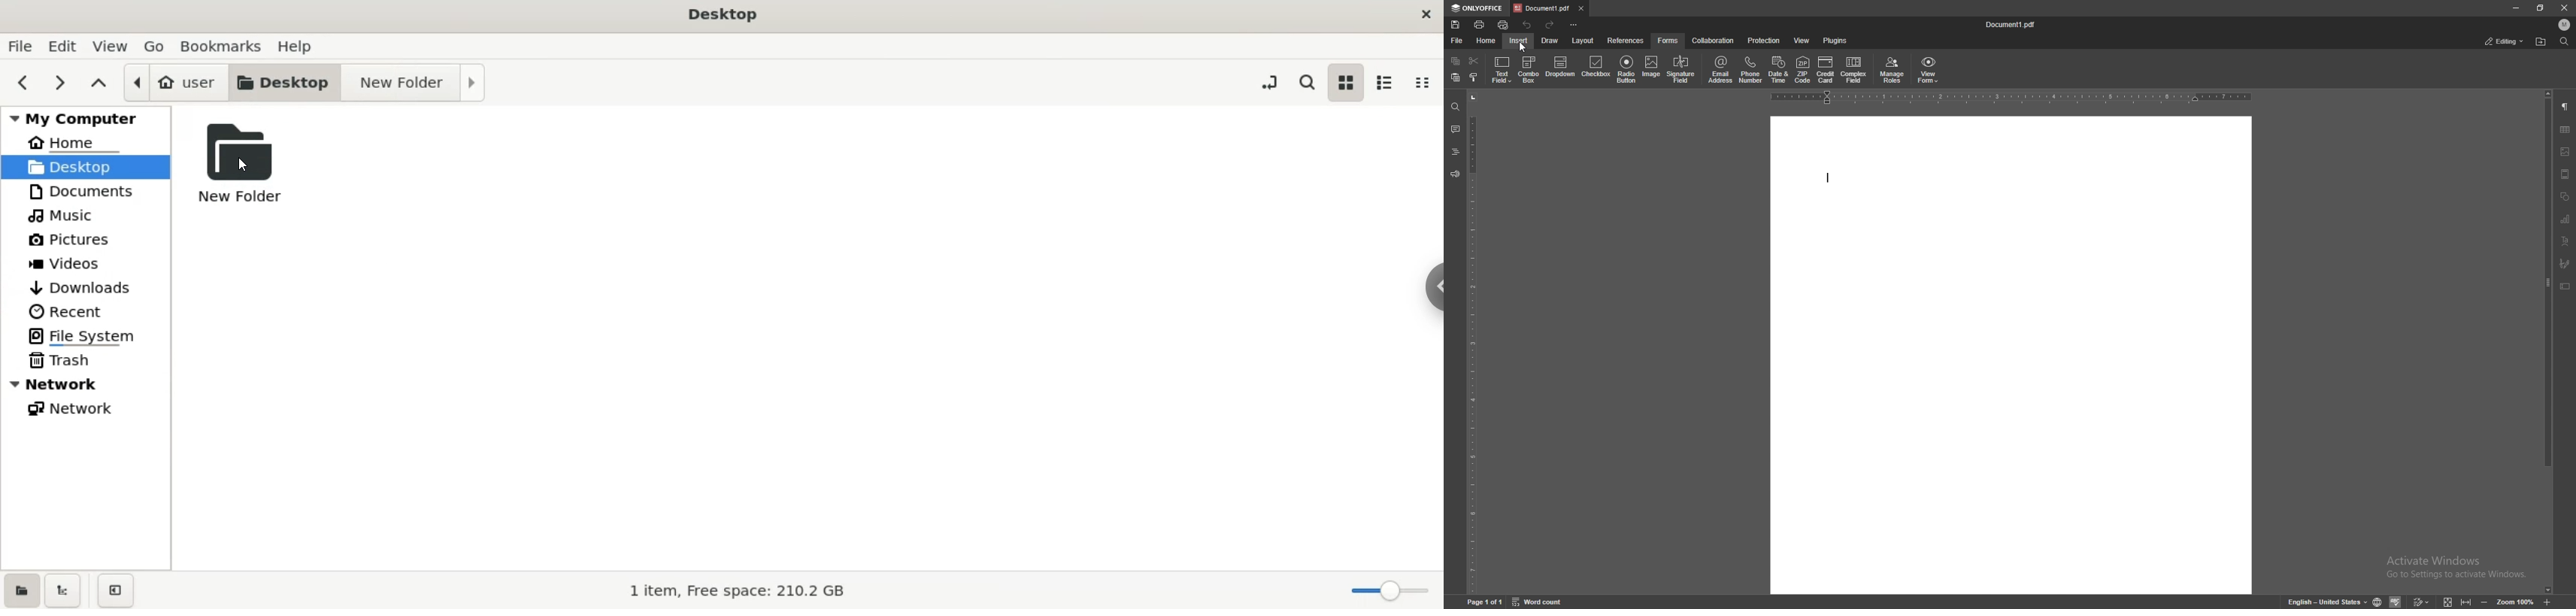  What do you see at coordinates (1426, 14) in the screenshot?
I see `close` at bounding box center [1426, 14].